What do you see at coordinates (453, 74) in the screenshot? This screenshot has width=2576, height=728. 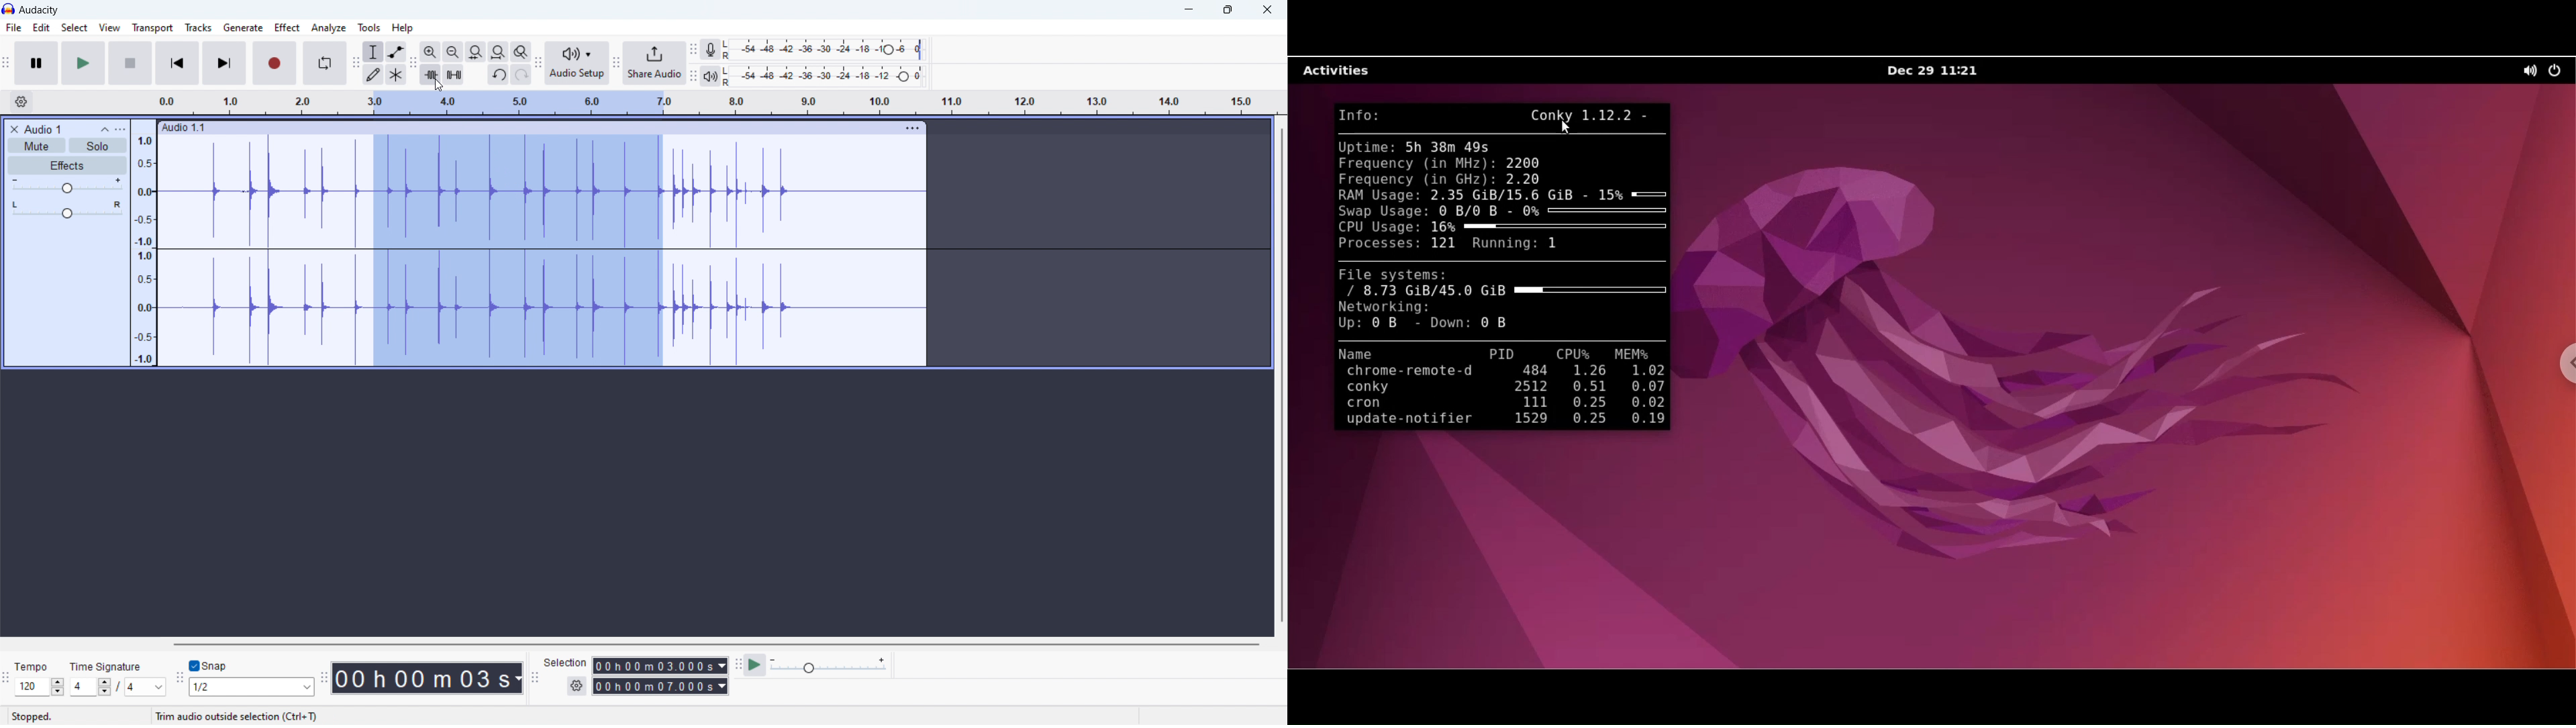 I see `silence audio selection` at bounding box center [453, 74].